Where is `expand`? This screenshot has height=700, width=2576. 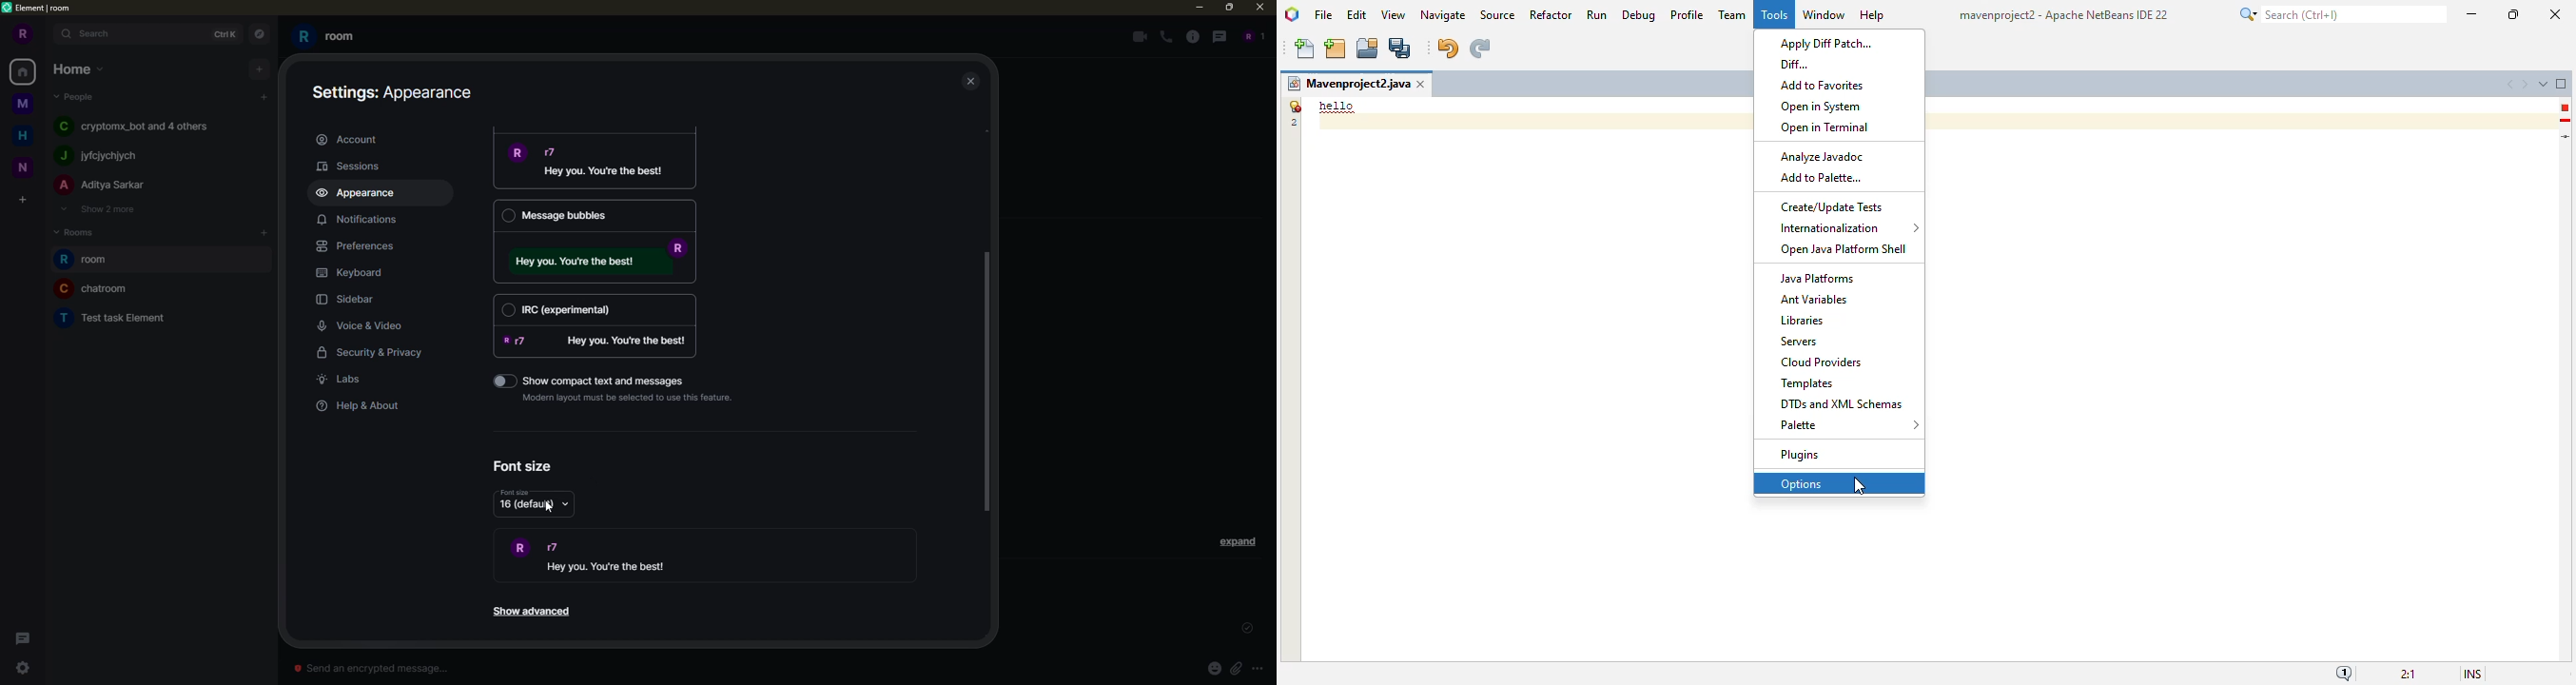
expand is located at coordinates (1238, 541).